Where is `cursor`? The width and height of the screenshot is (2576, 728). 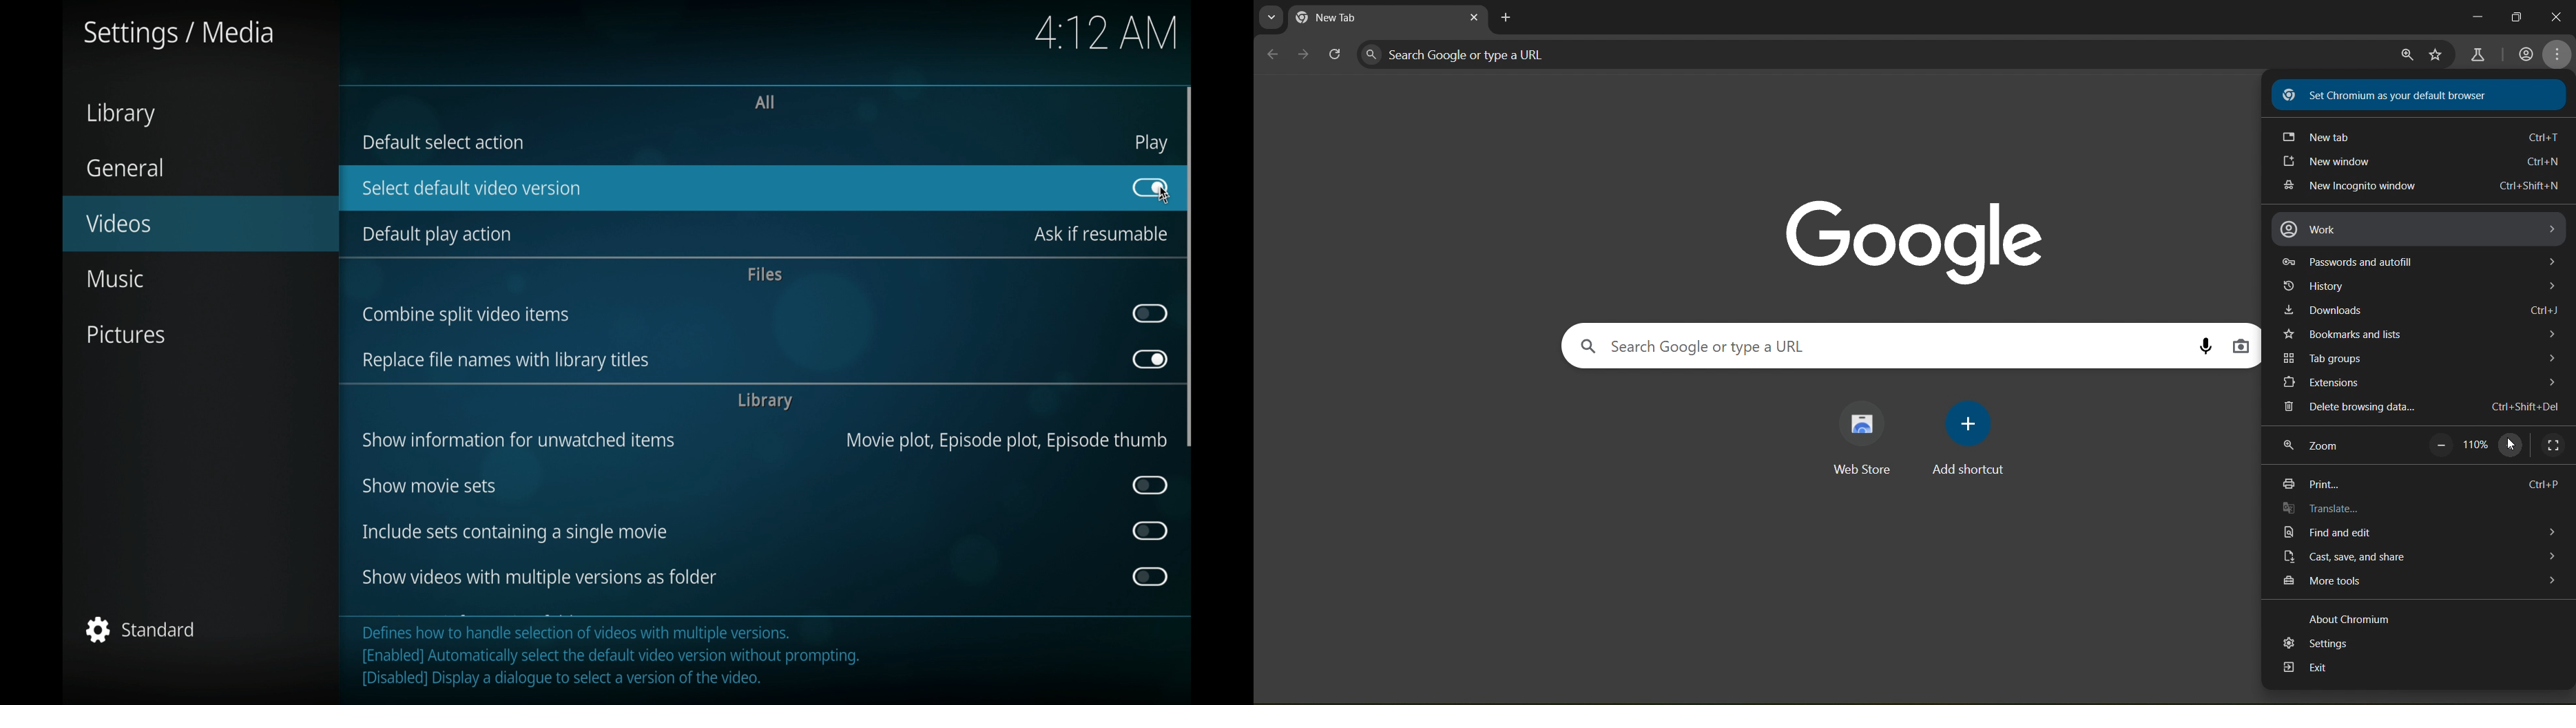
cursor is located at coordinates (1168, 196).